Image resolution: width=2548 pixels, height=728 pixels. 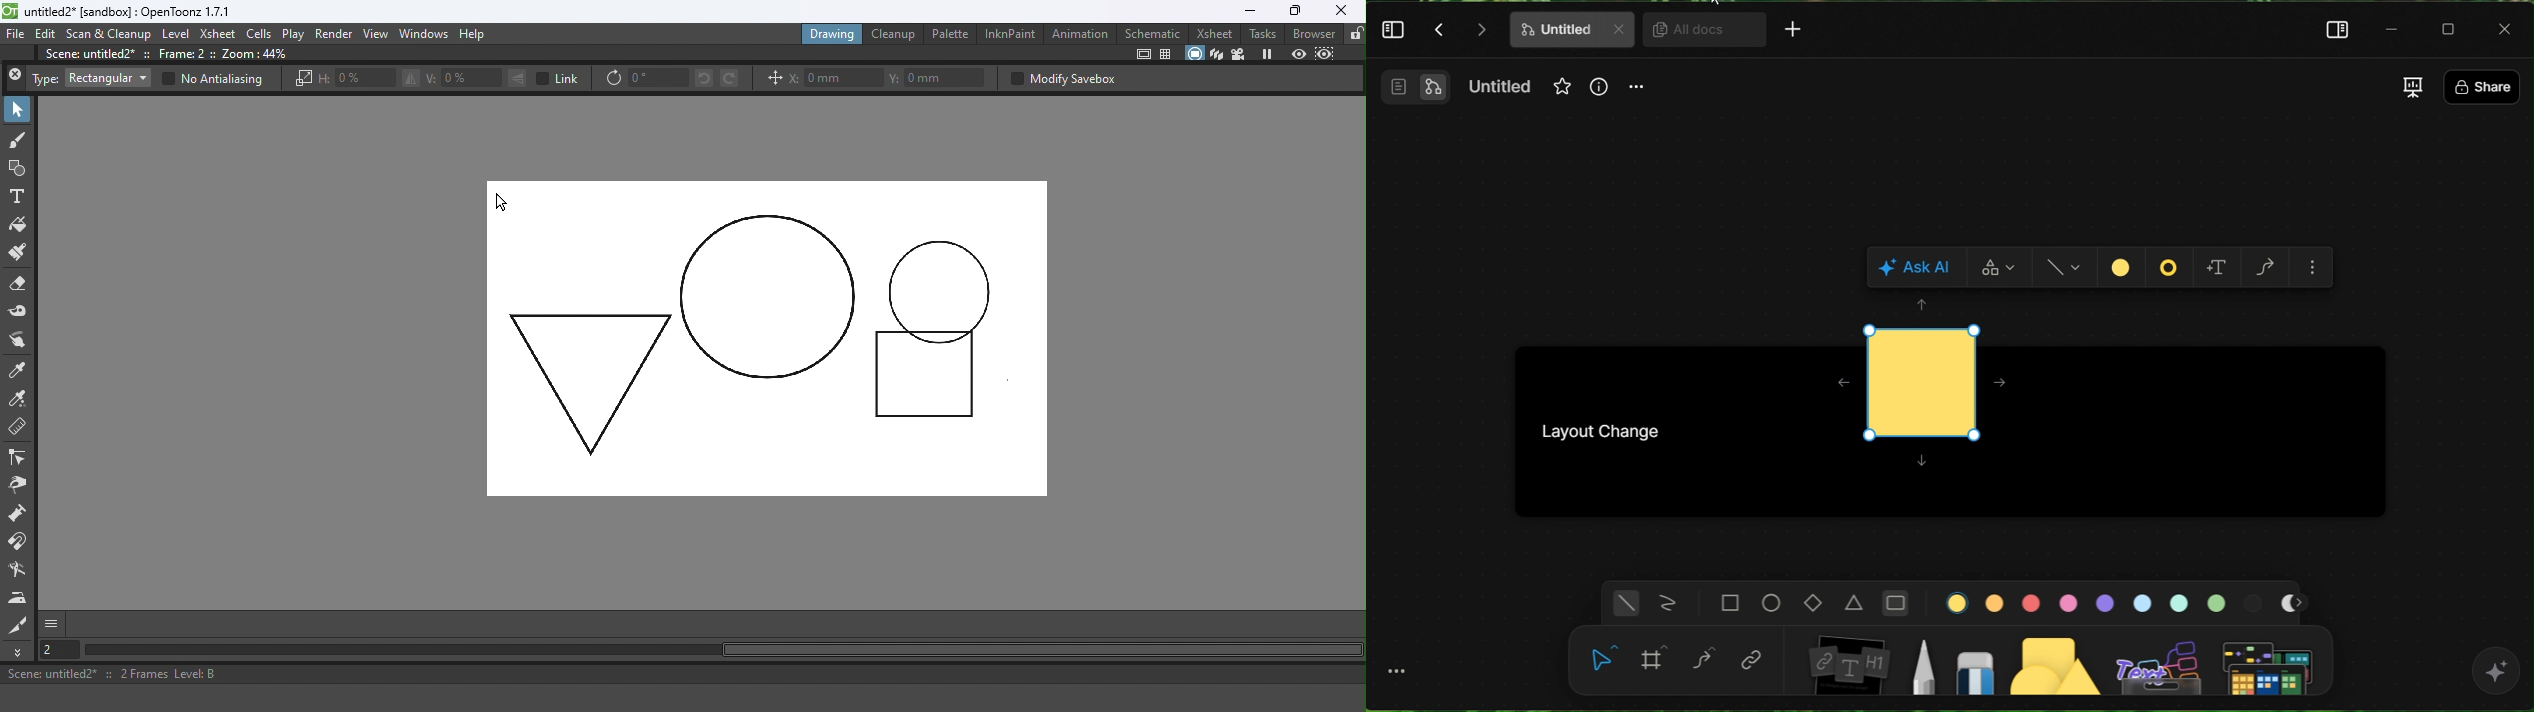 What do you see at coordinates (1142, 54) in the screenshot?
I see `Safe area` at bounding box center [1142, 54].